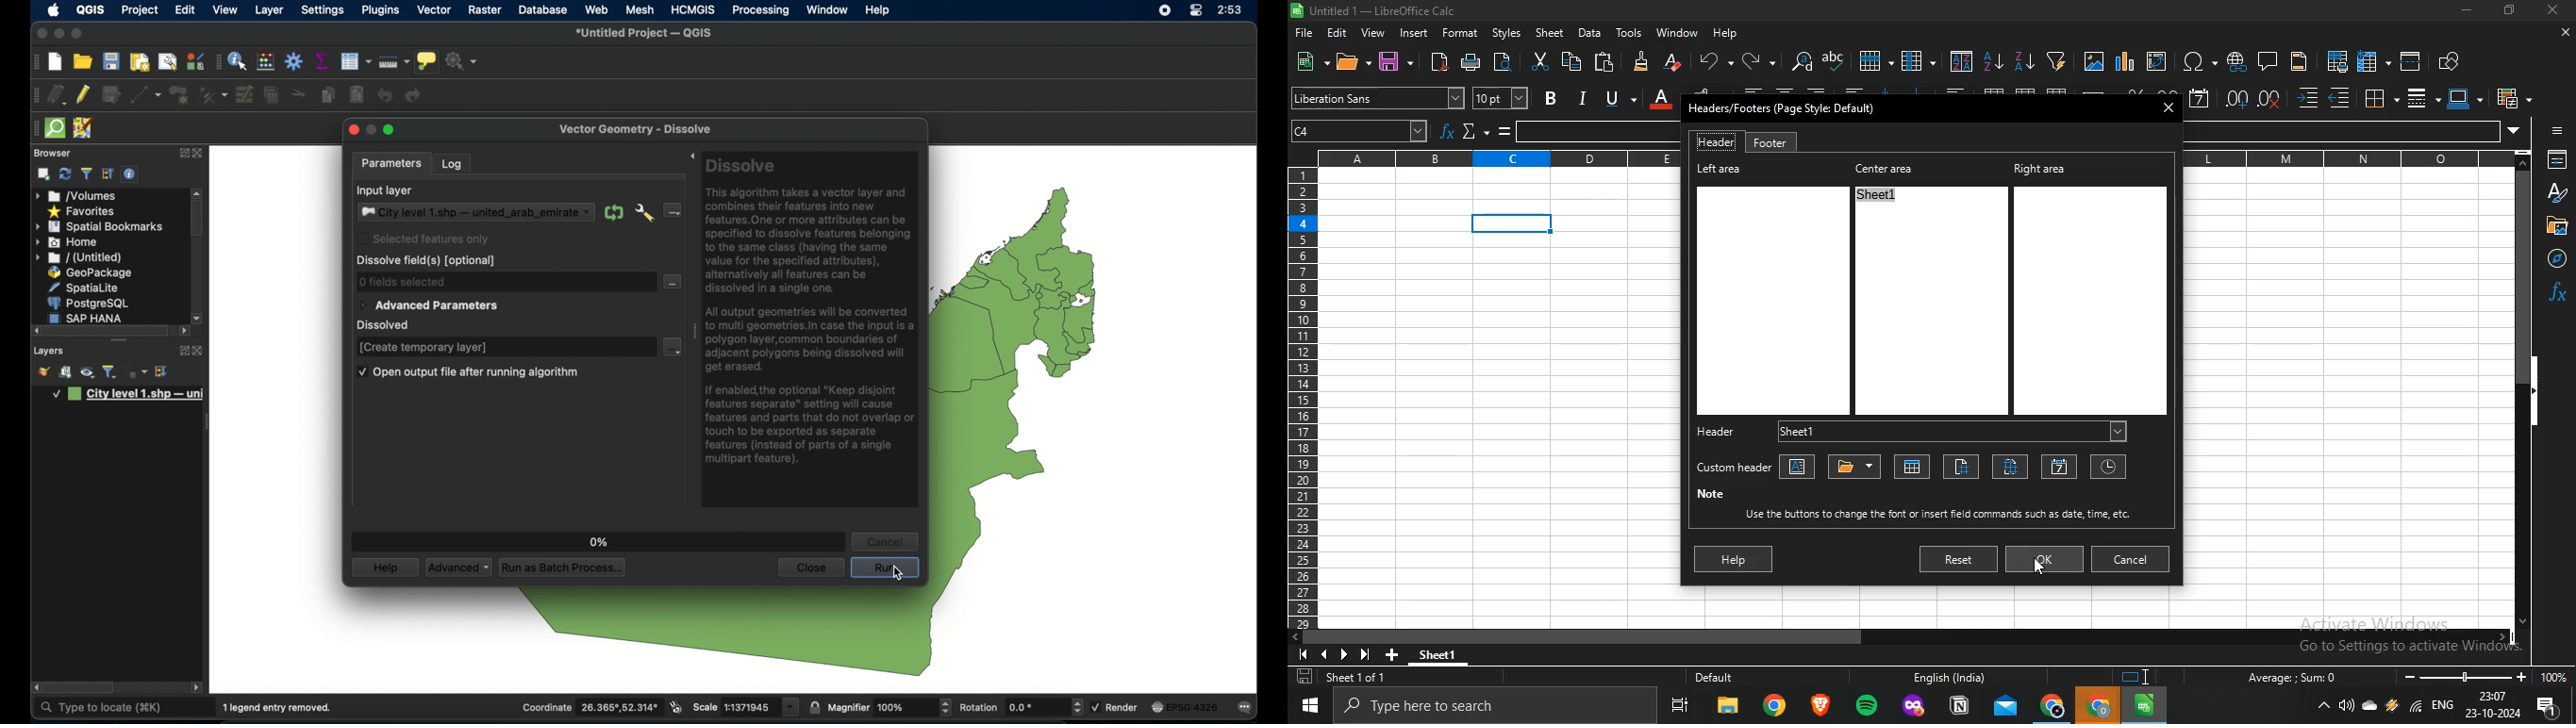 The width and height of the screenshot is (2576, 728). I want to click on layers, so click(49, 351).